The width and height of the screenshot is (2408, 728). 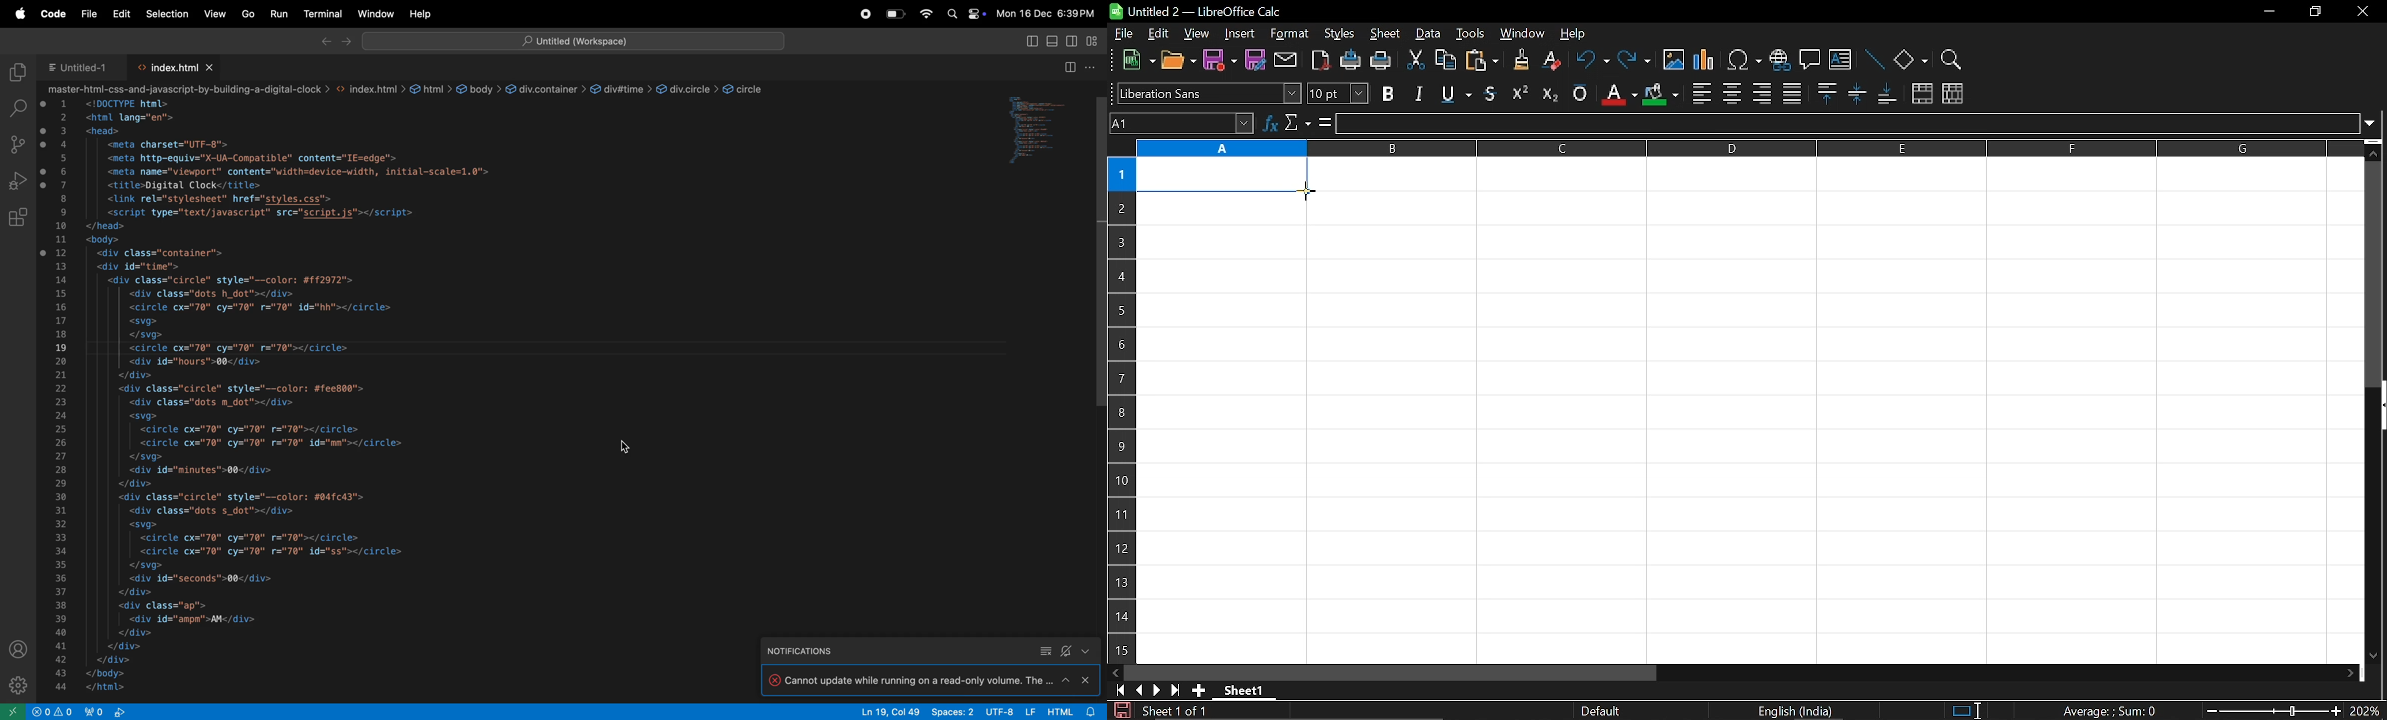 I want to click on italic, so click(x=1418, y=93).